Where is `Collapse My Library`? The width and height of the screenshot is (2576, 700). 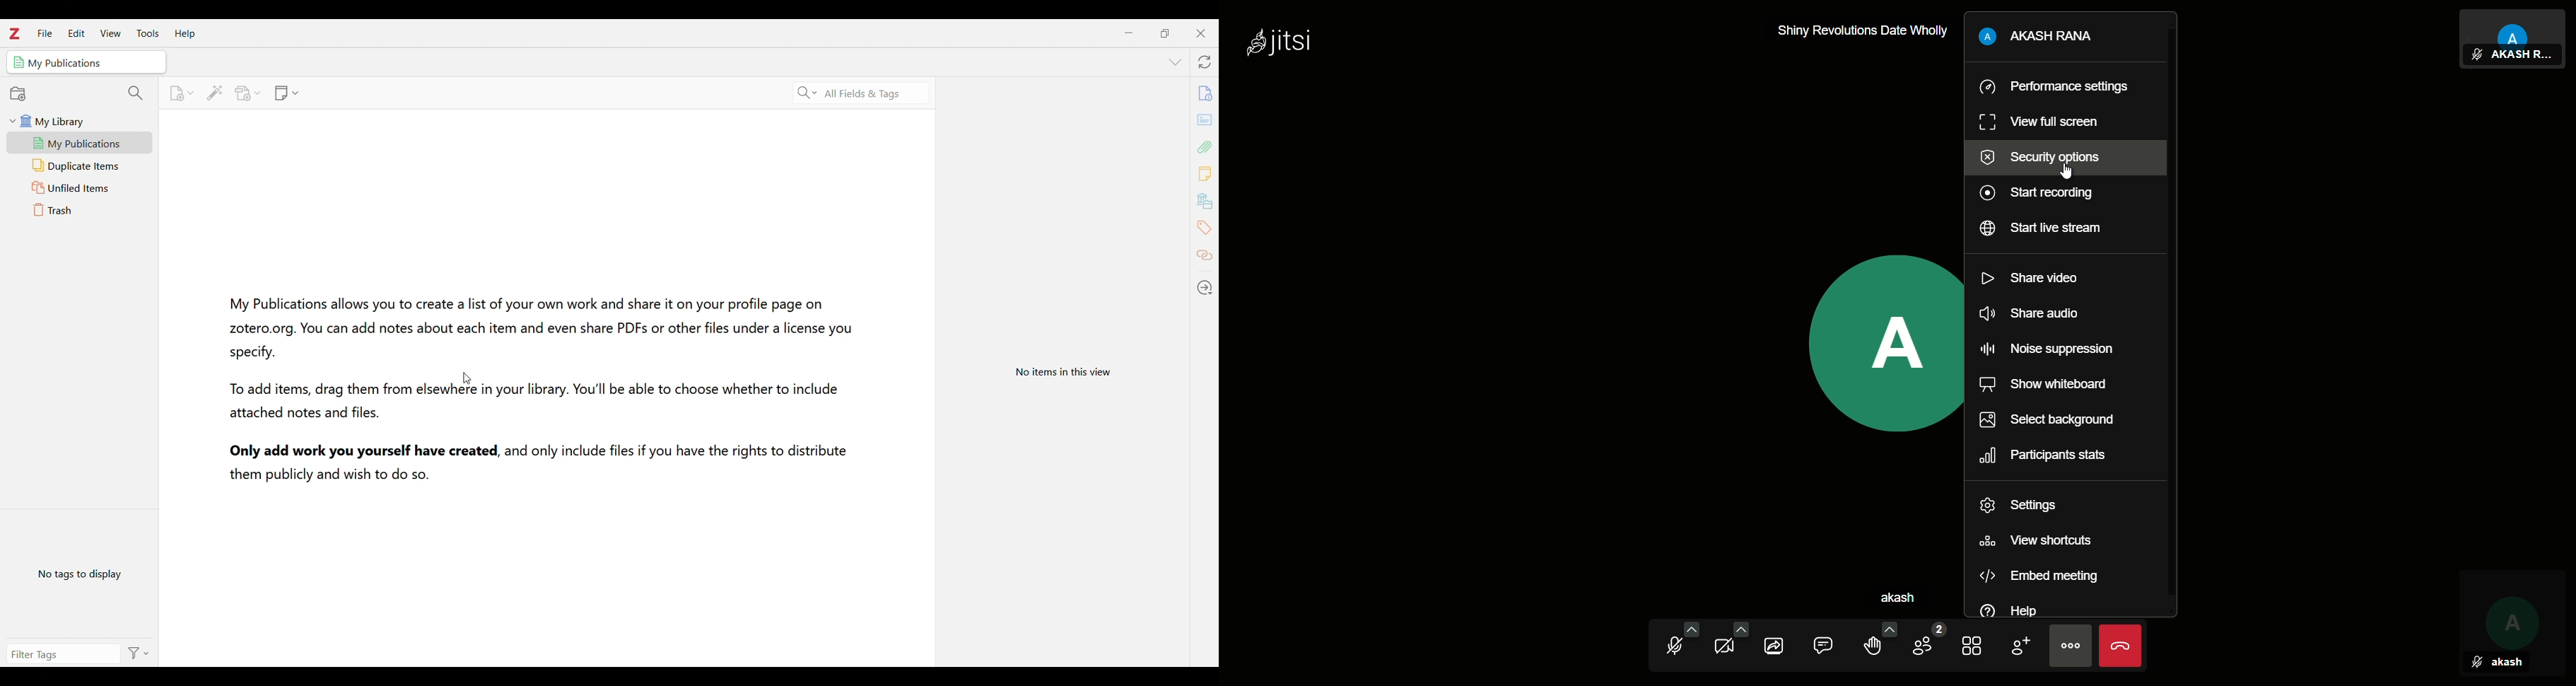 Collapse My Library is located at coordinates (13, 121).